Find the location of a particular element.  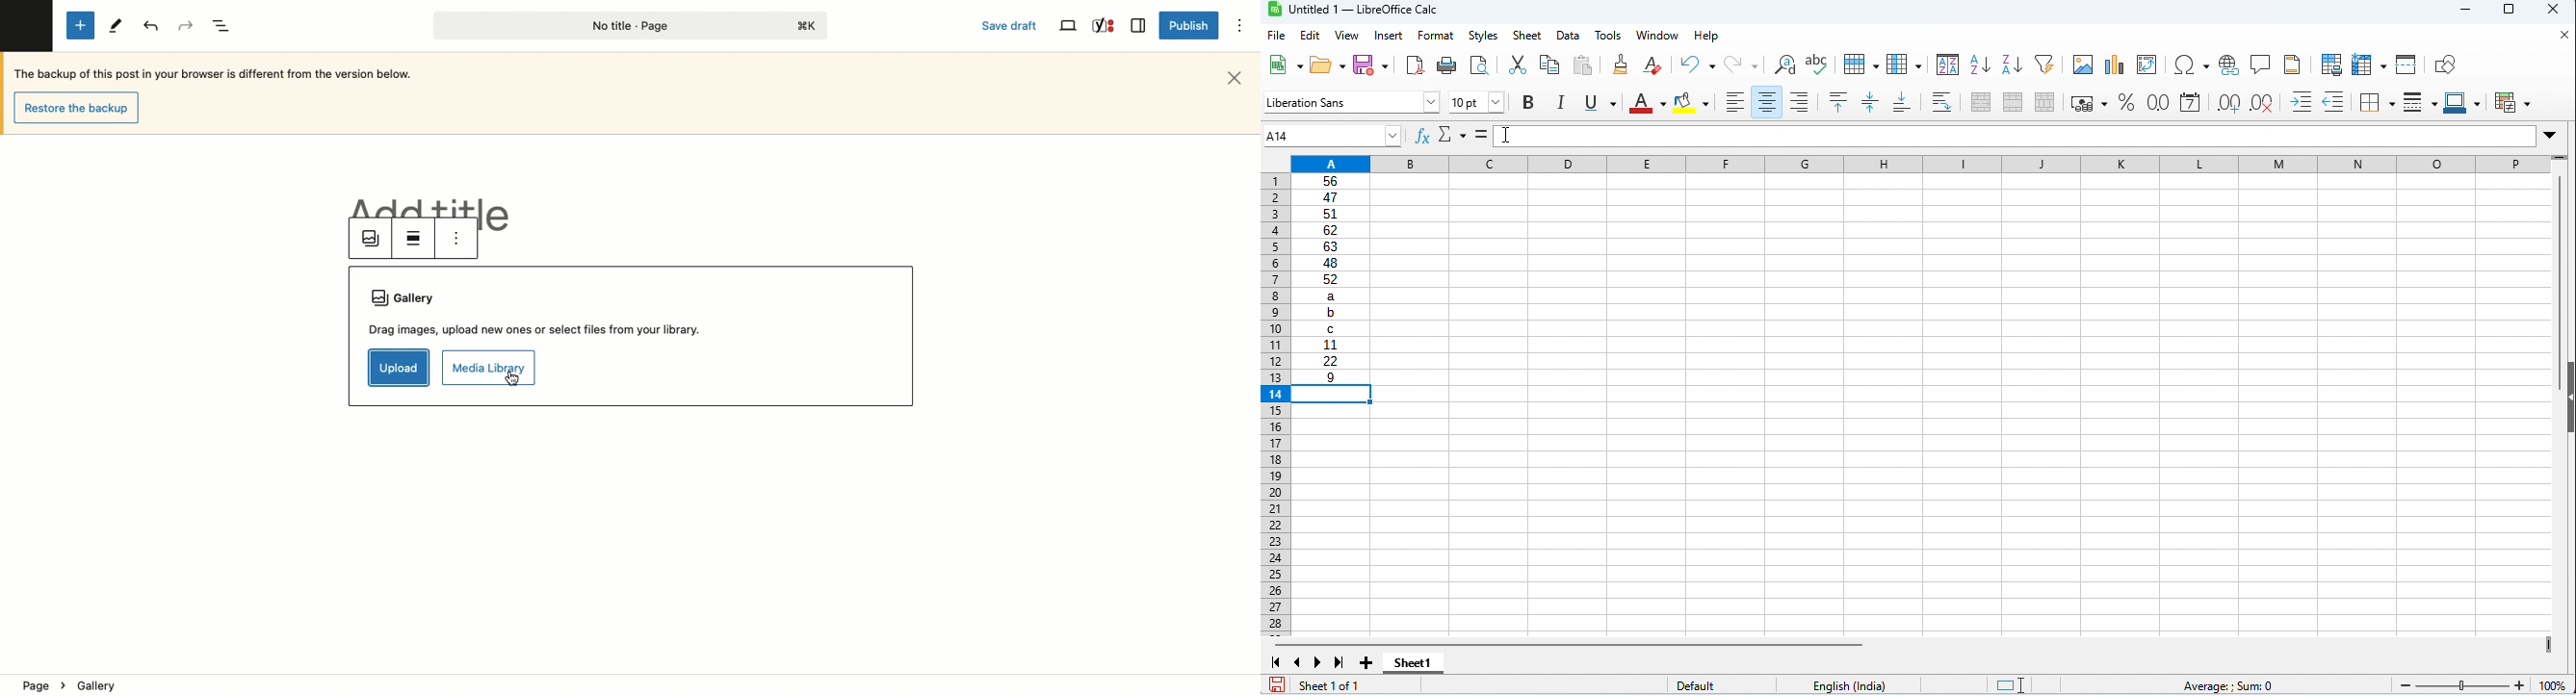

increase indent is located at coordinates (2302, 101).